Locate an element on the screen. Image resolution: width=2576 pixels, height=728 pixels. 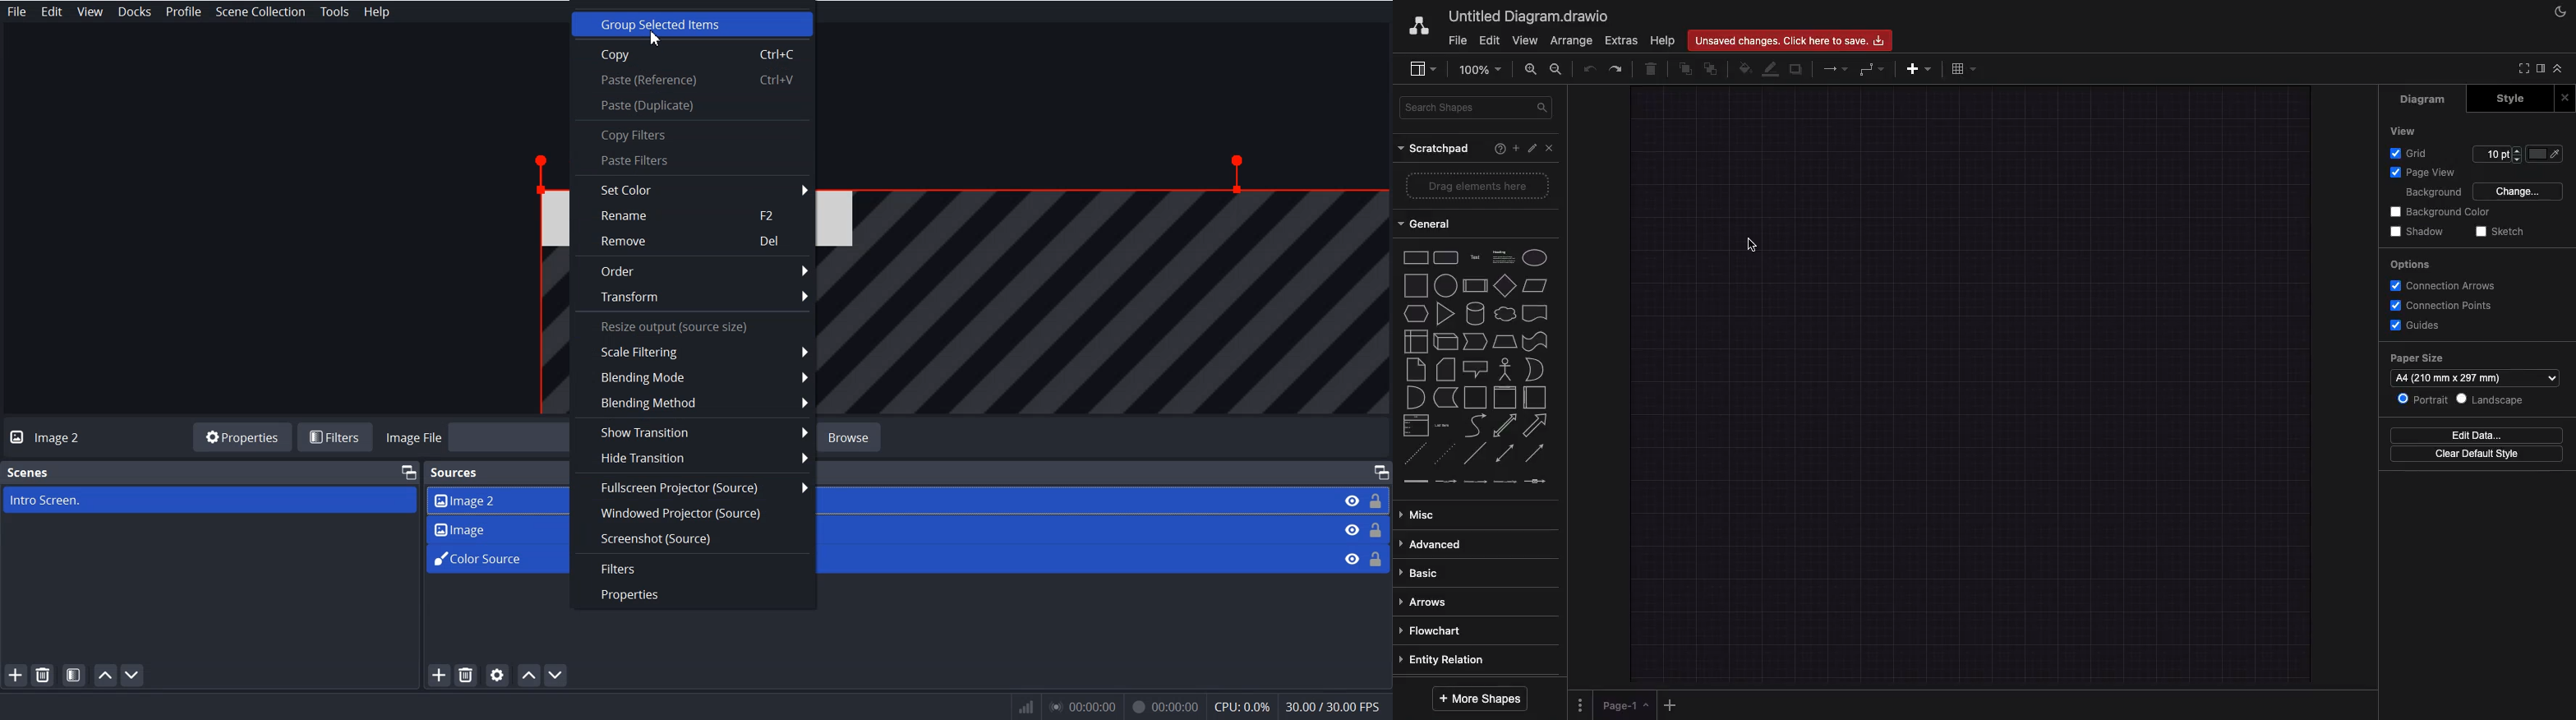
list is located at coordinates (1416, 427).